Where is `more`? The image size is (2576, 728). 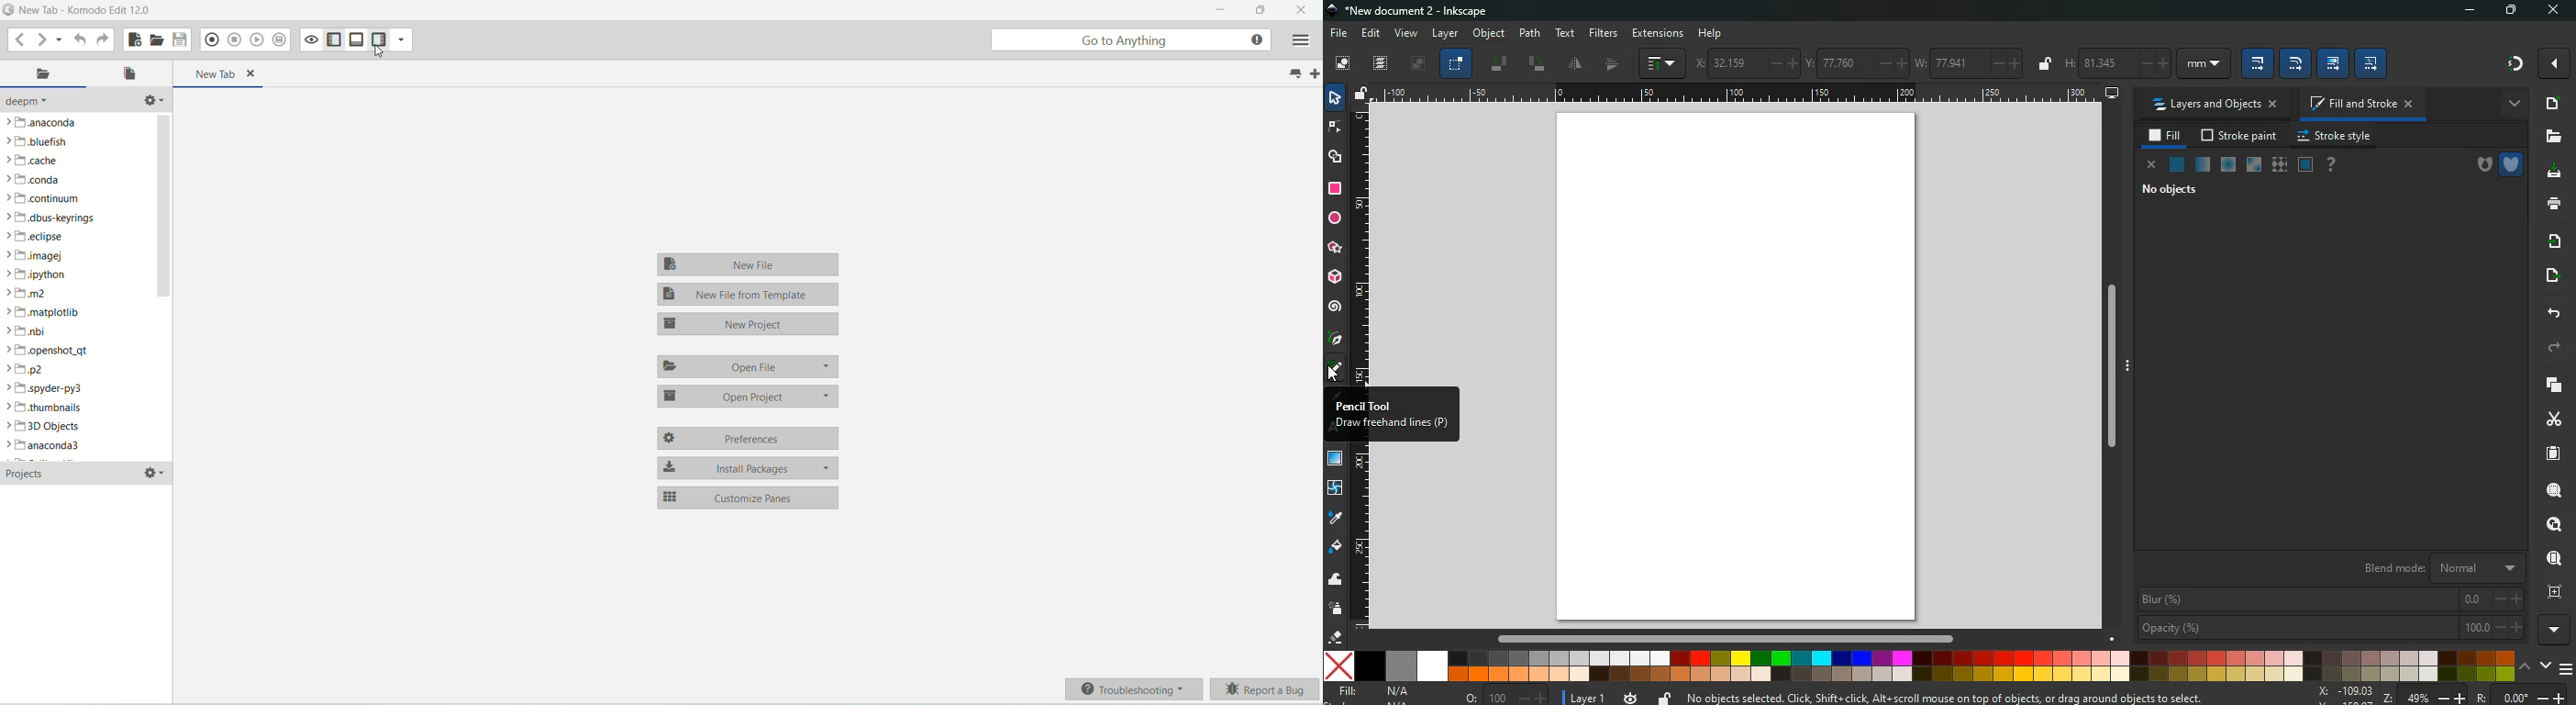
more is located at coordinates (2556, 630).